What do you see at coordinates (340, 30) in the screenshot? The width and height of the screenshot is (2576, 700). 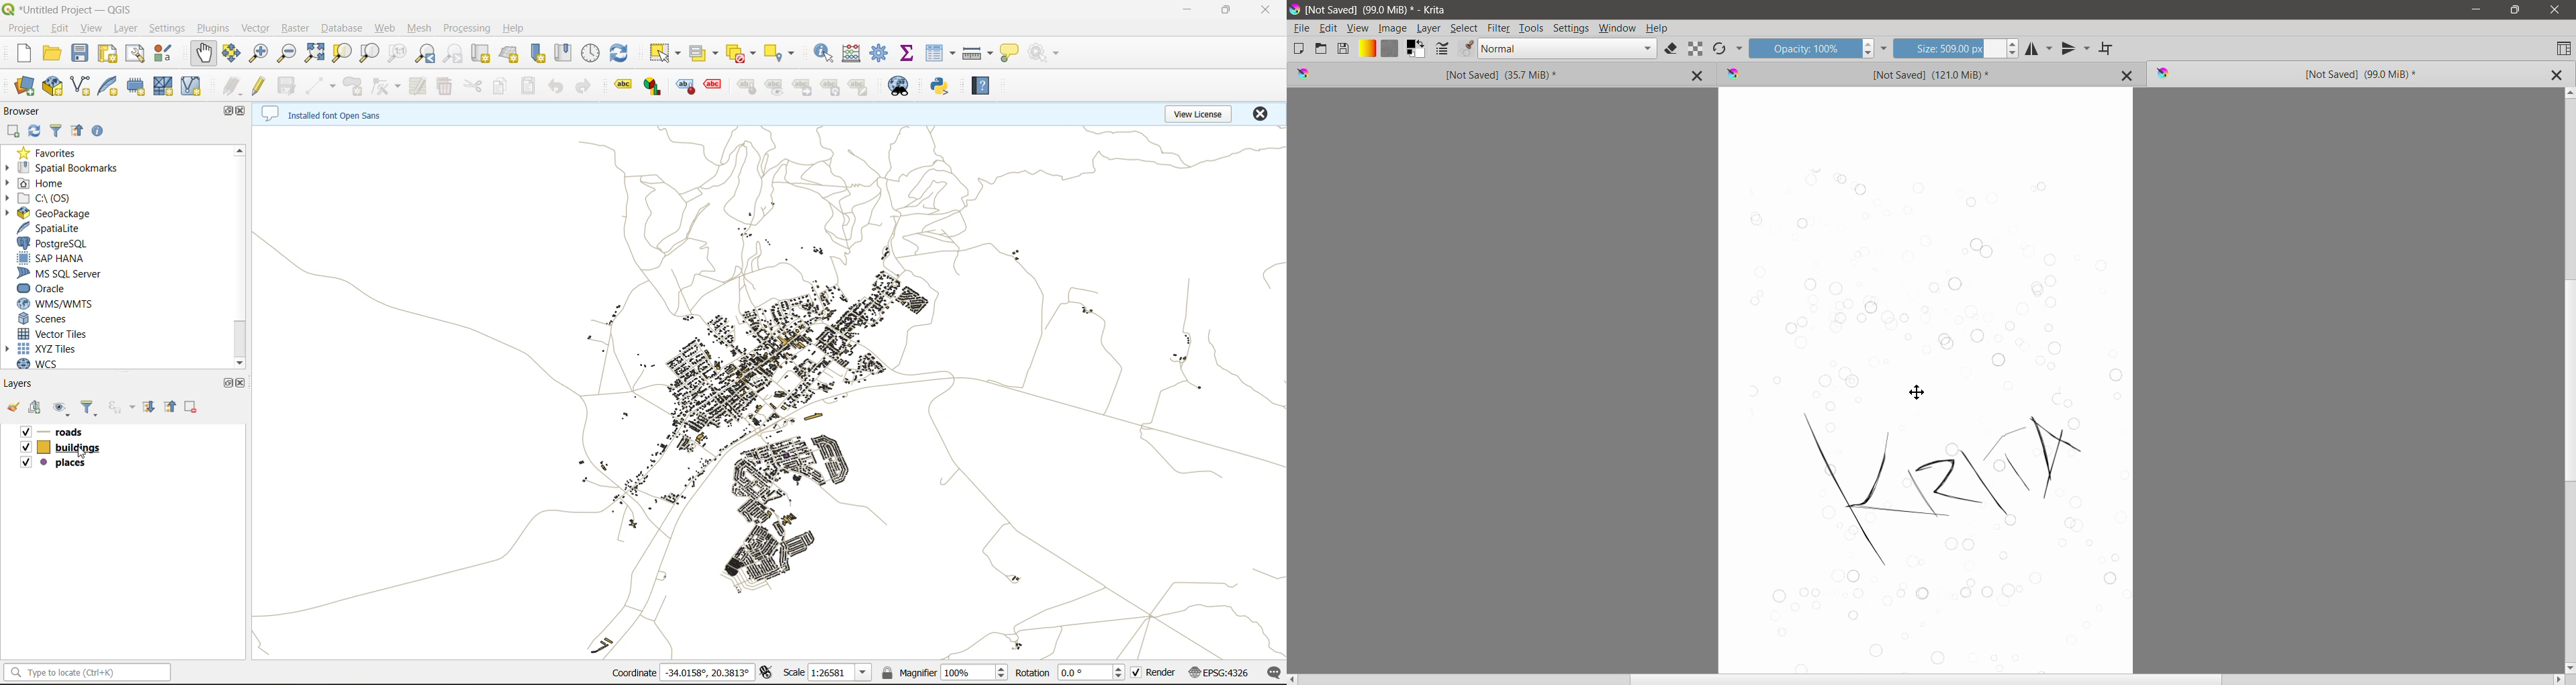 I see `database` at bounding box center [340, 30].